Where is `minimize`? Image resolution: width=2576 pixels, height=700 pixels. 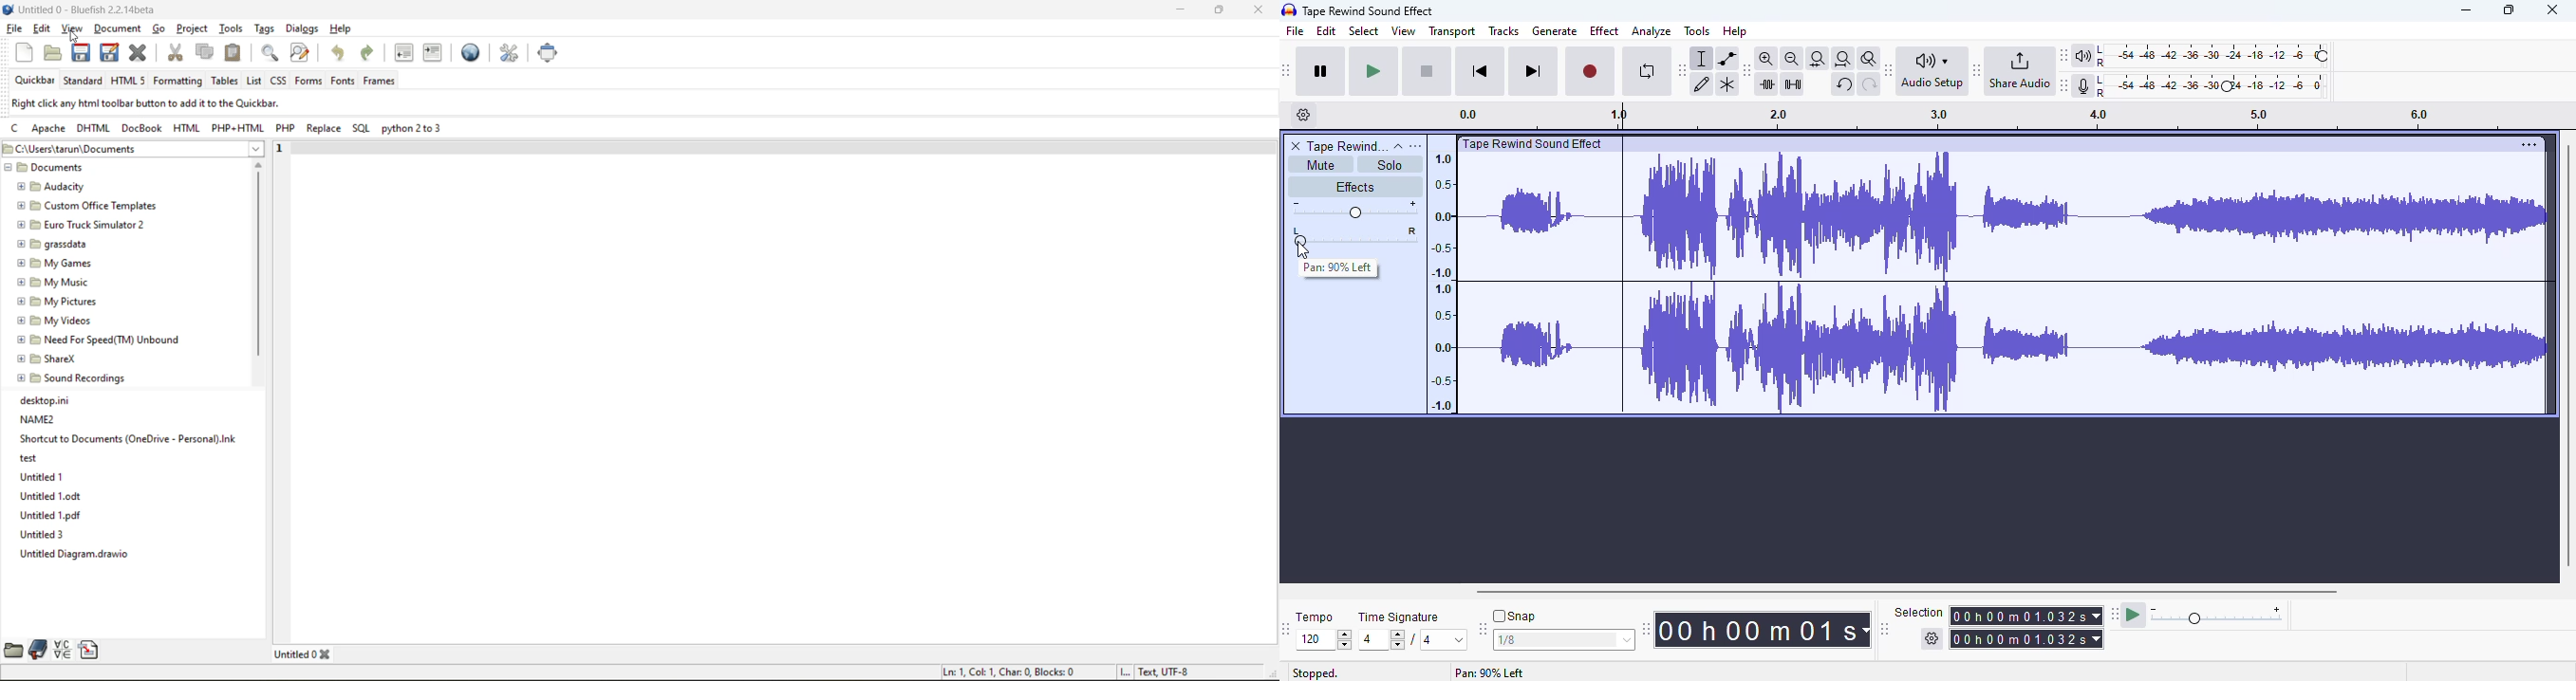
minimize is located at coordinates (2466, 9).